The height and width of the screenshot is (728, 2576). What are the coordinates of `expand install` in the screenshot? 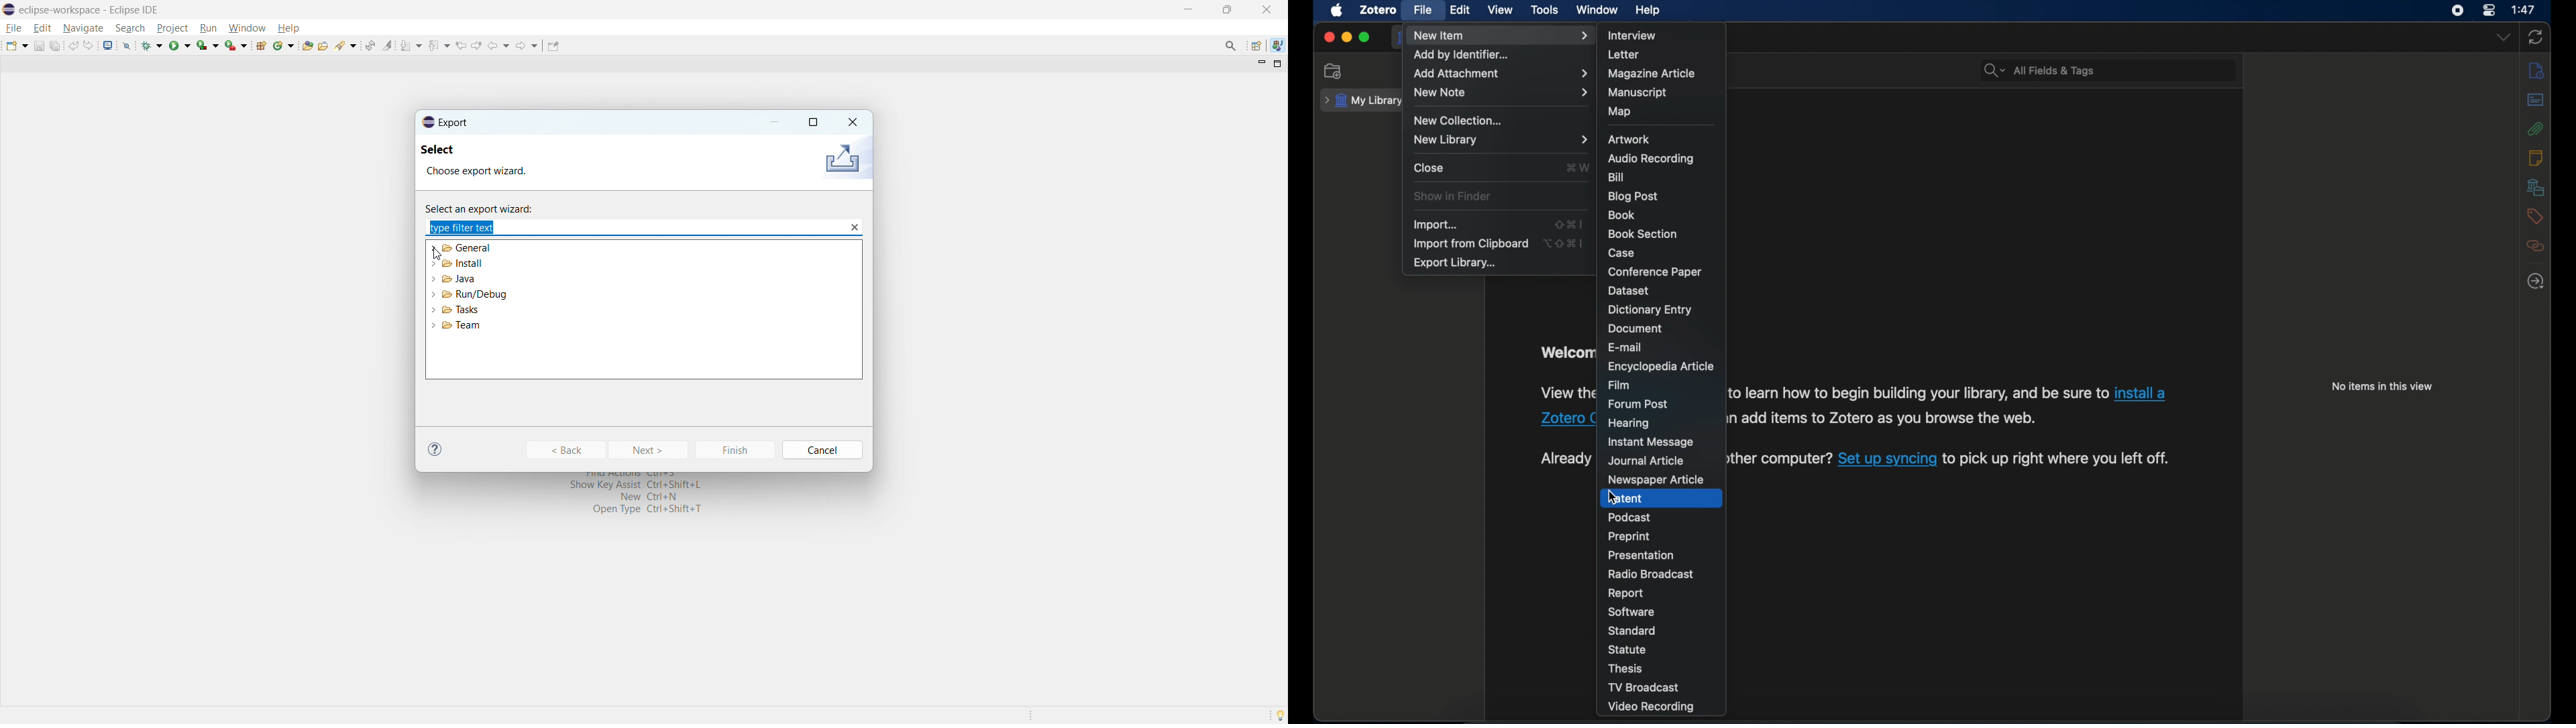 It's located at (433, 263).